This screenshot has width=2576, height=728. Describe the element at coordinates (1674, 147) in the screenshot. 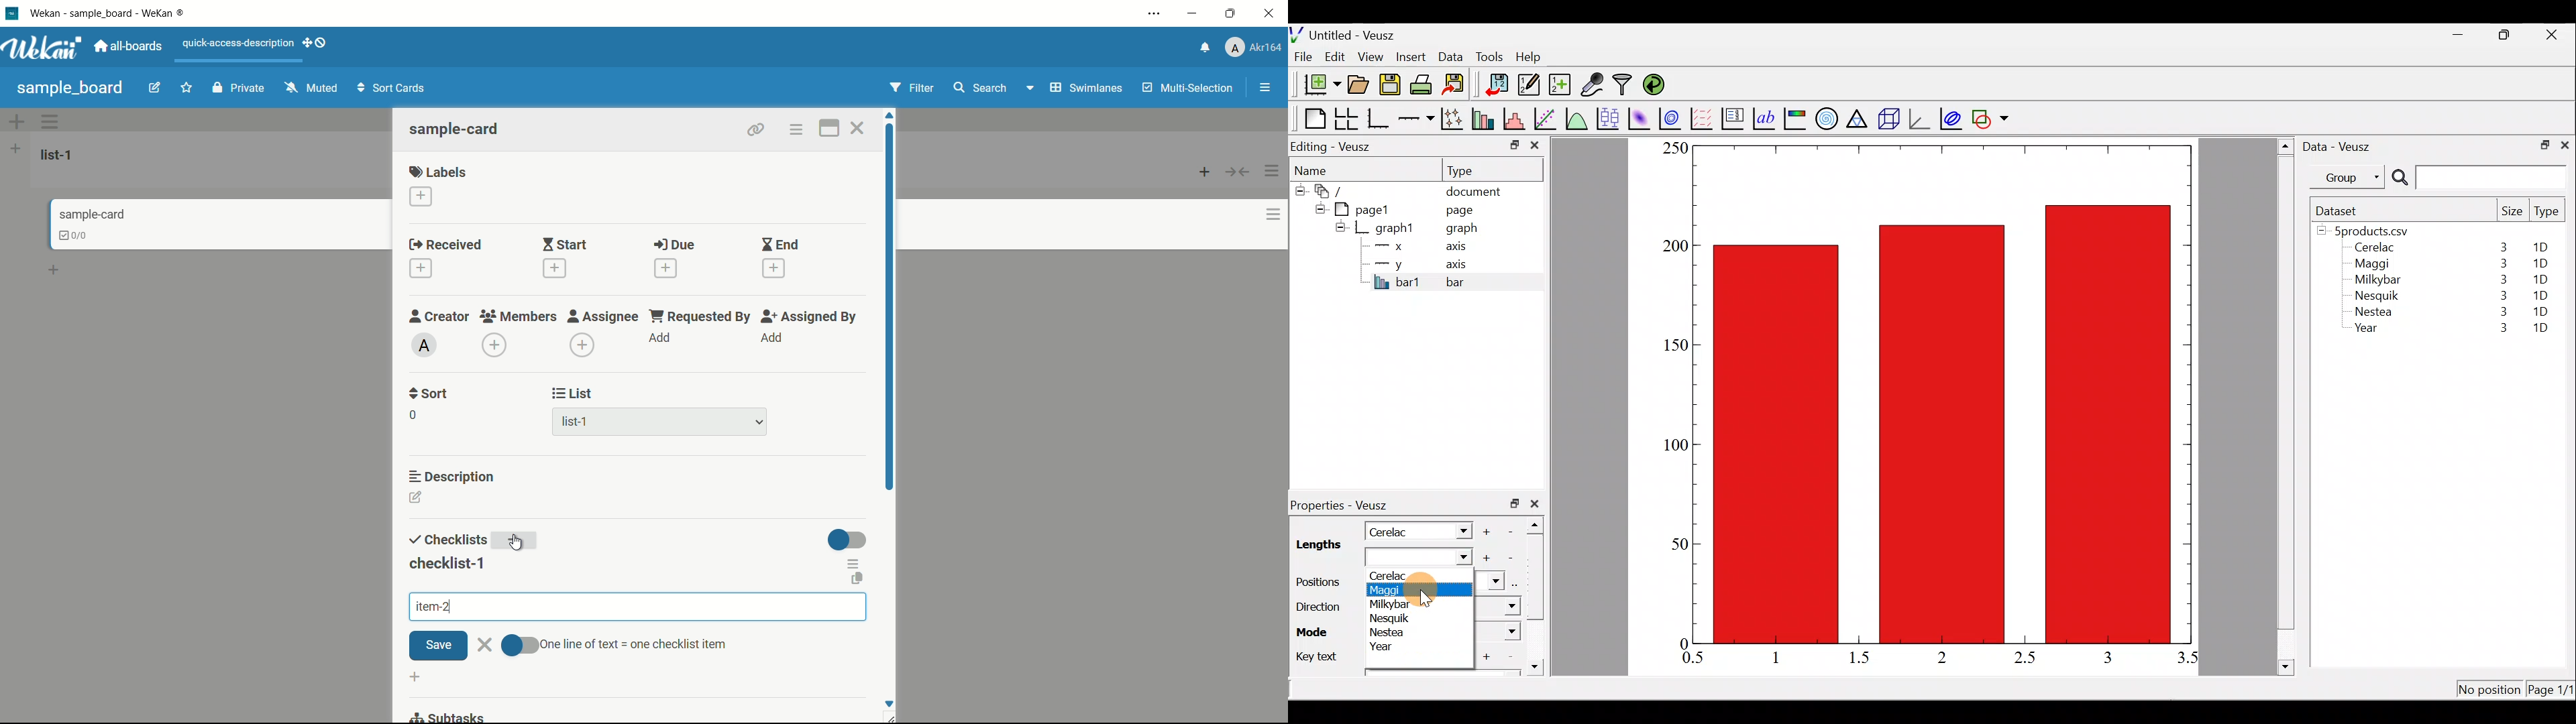

I see `250` at that location.